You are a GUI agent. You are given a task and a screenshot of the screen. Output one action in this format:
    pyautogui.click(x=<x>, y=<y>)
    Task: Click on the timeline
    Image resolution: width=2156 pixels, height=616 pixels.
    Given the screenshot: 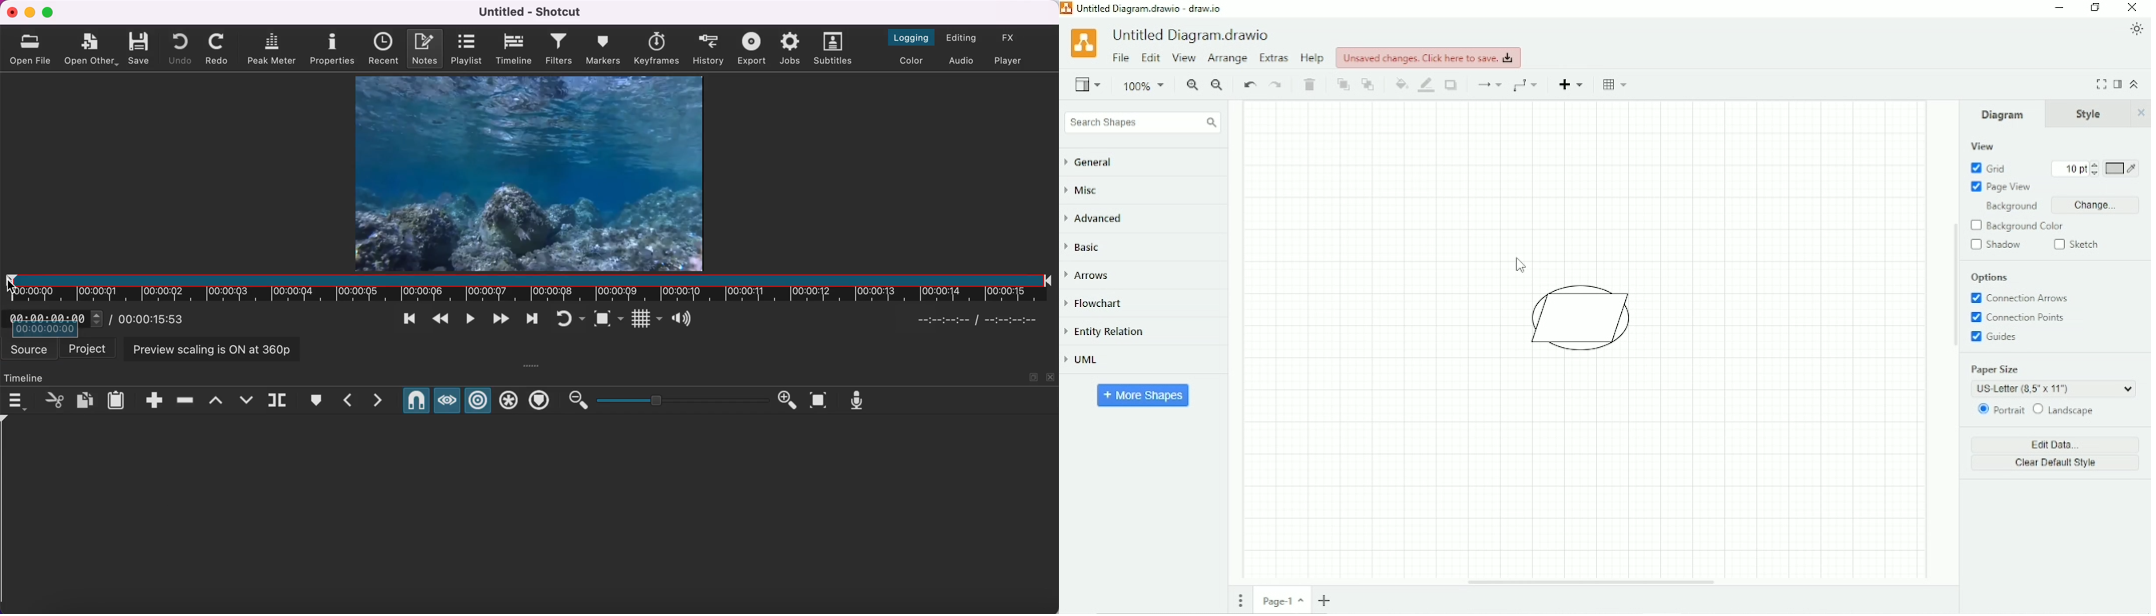 What is the action you would take?
    pyautogui.click(x=514, y=49)
    